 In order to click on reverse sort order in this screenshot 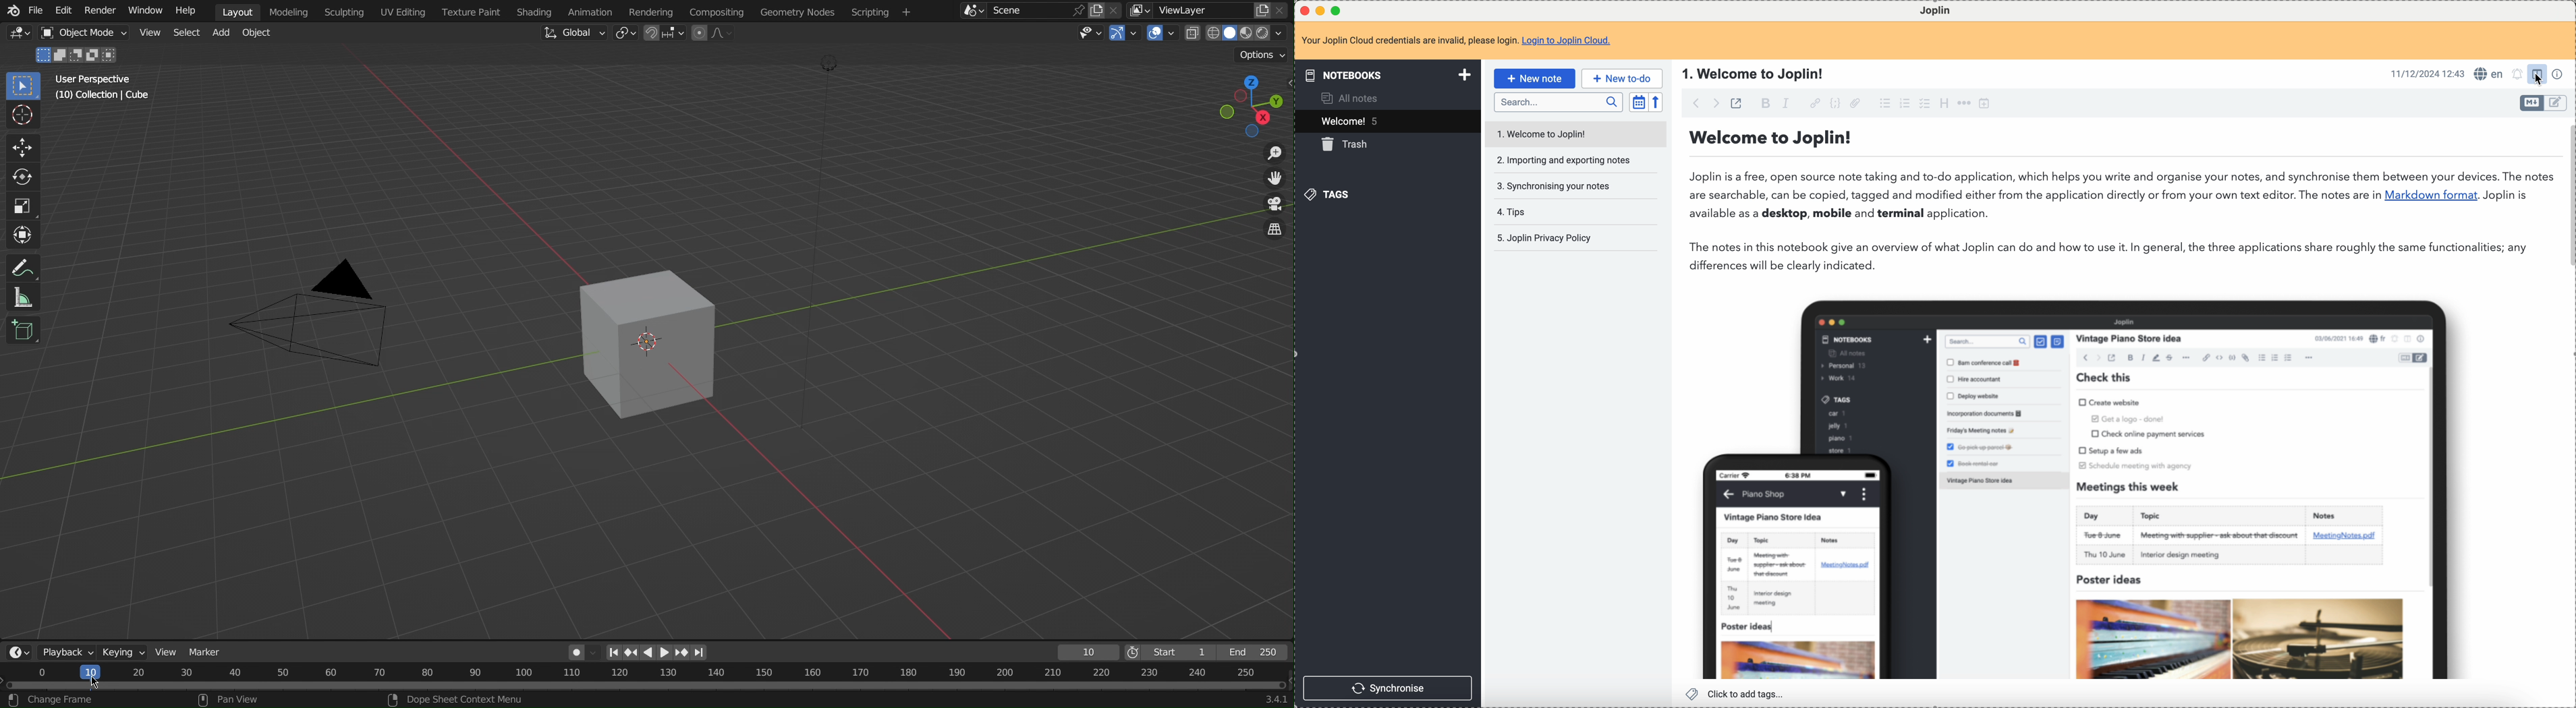, I will do `click(1659, 102)`.